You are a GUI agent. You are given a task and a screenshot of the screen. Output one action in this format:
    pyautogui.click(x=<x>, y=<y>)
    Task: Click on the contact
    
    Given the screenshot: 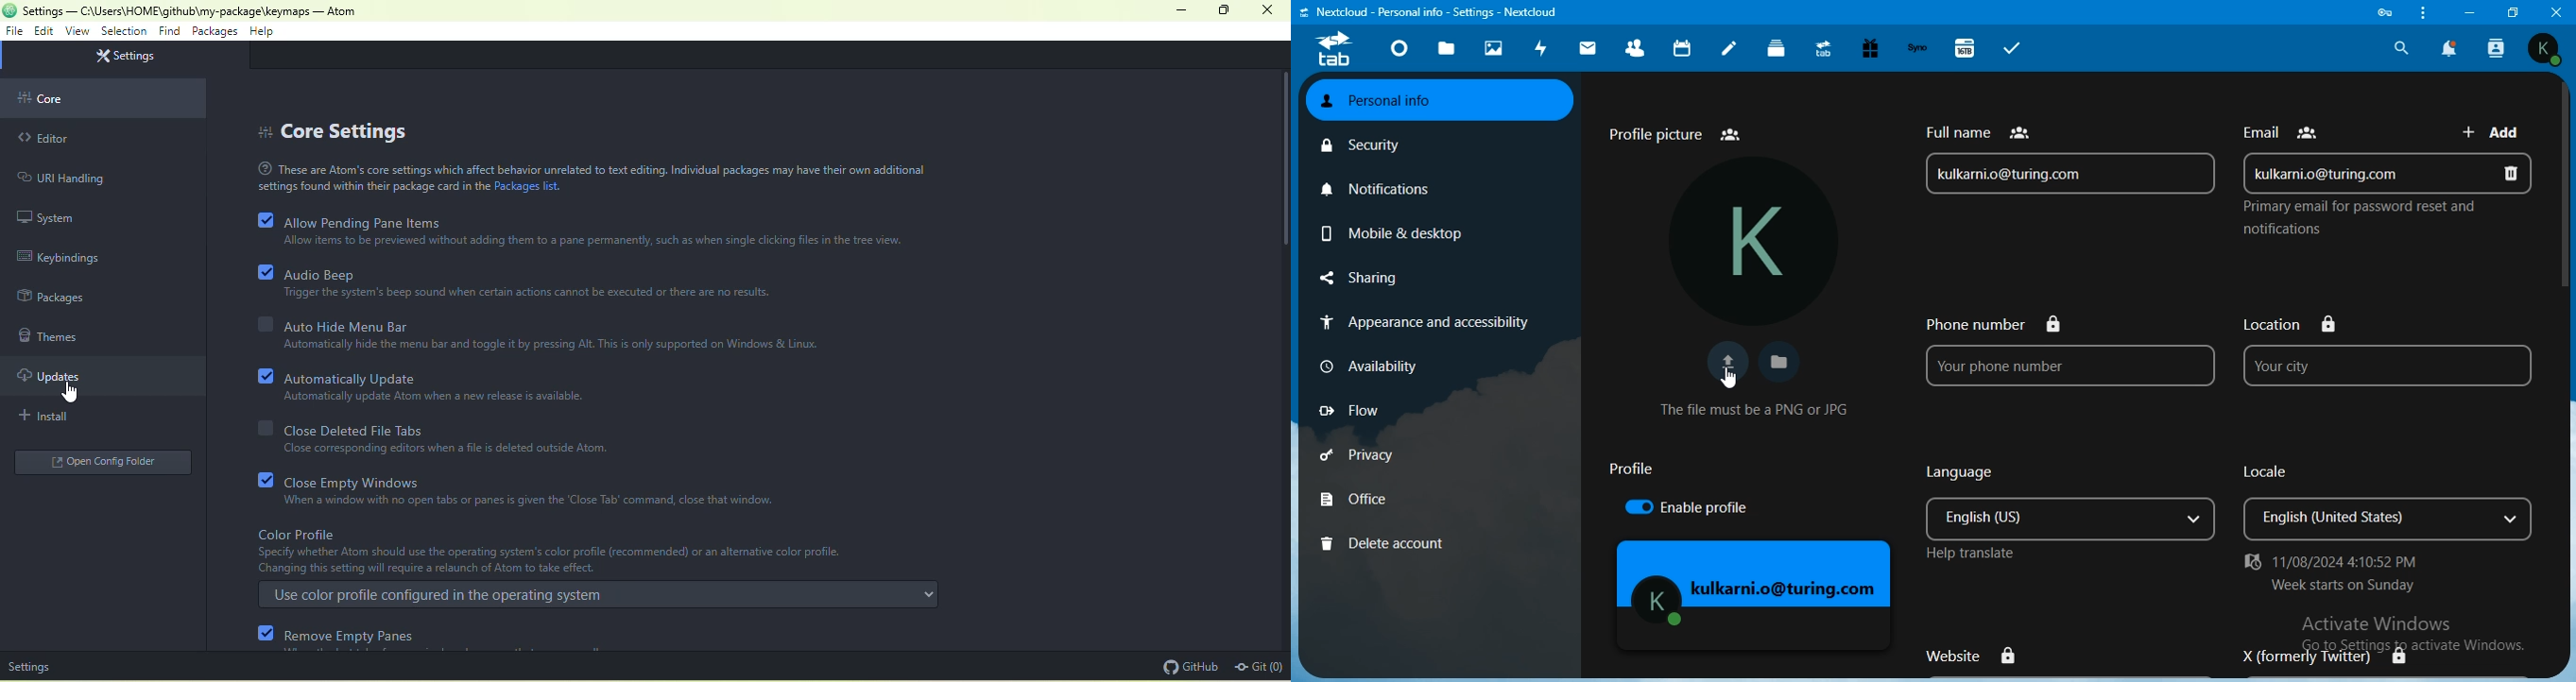 What is the action you would take?
    pyautogui.click(x=1636, y=47)
    